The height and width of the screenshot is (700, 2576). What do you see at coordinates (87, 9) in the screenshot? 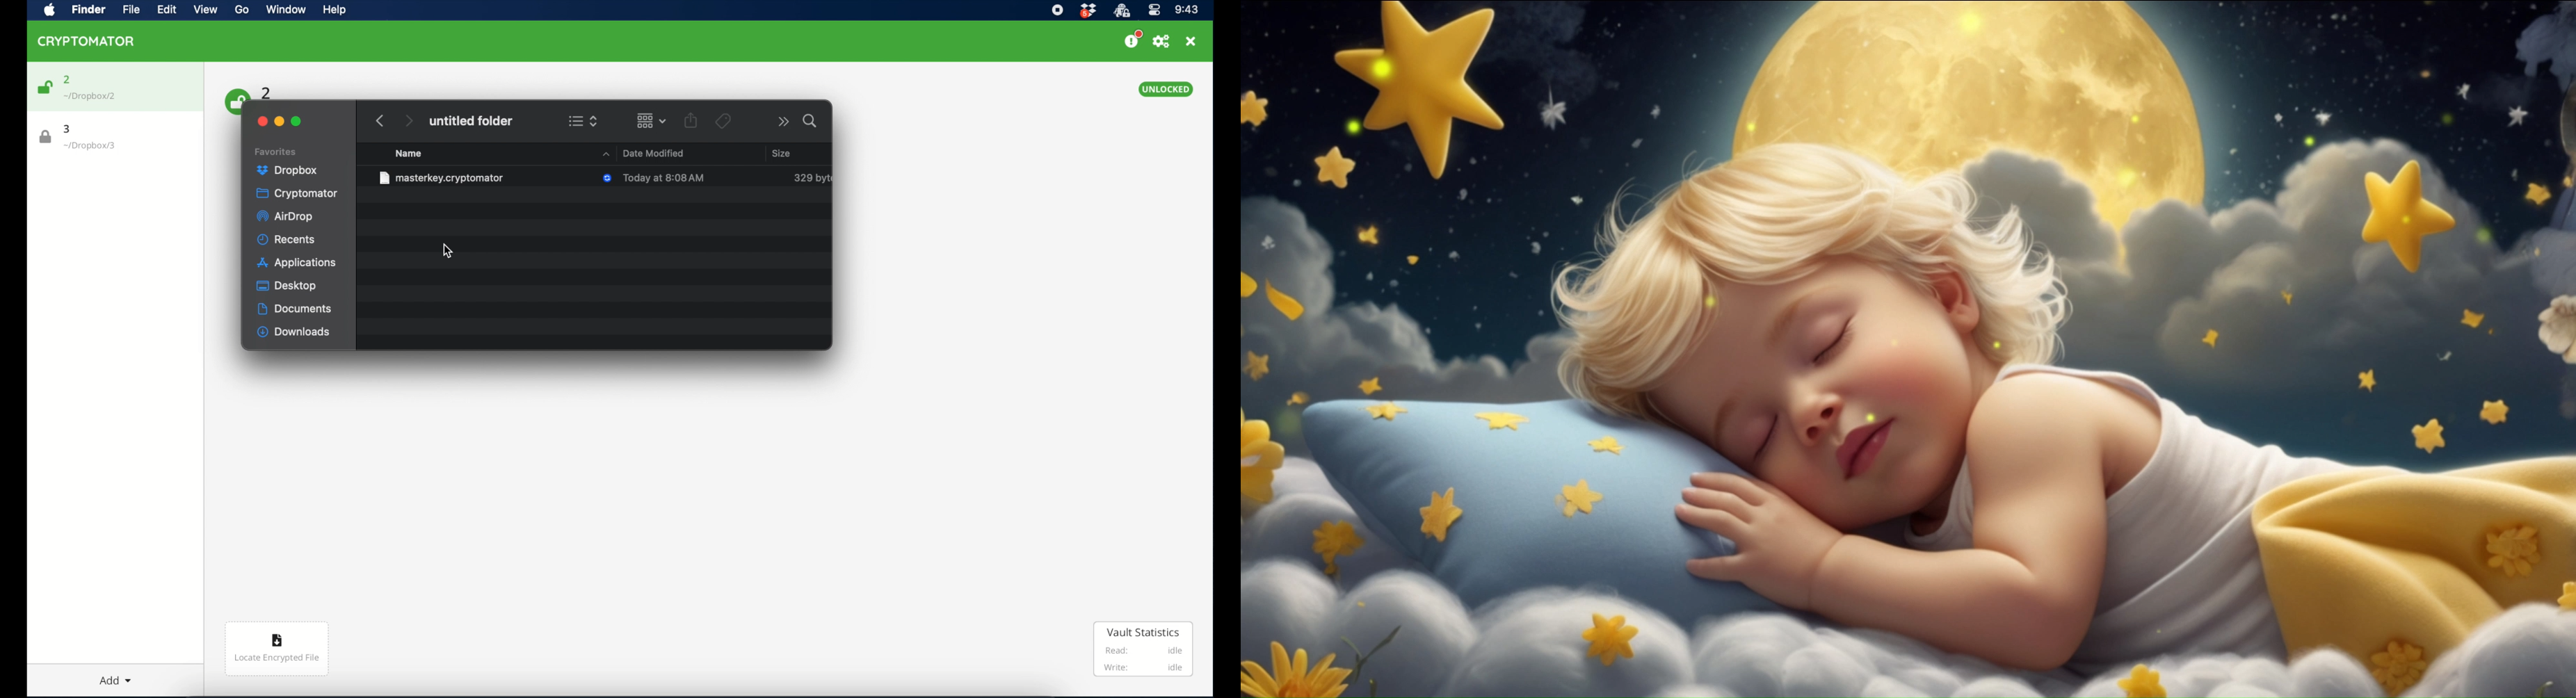
I see `finder` at bounding box center [87, 9].